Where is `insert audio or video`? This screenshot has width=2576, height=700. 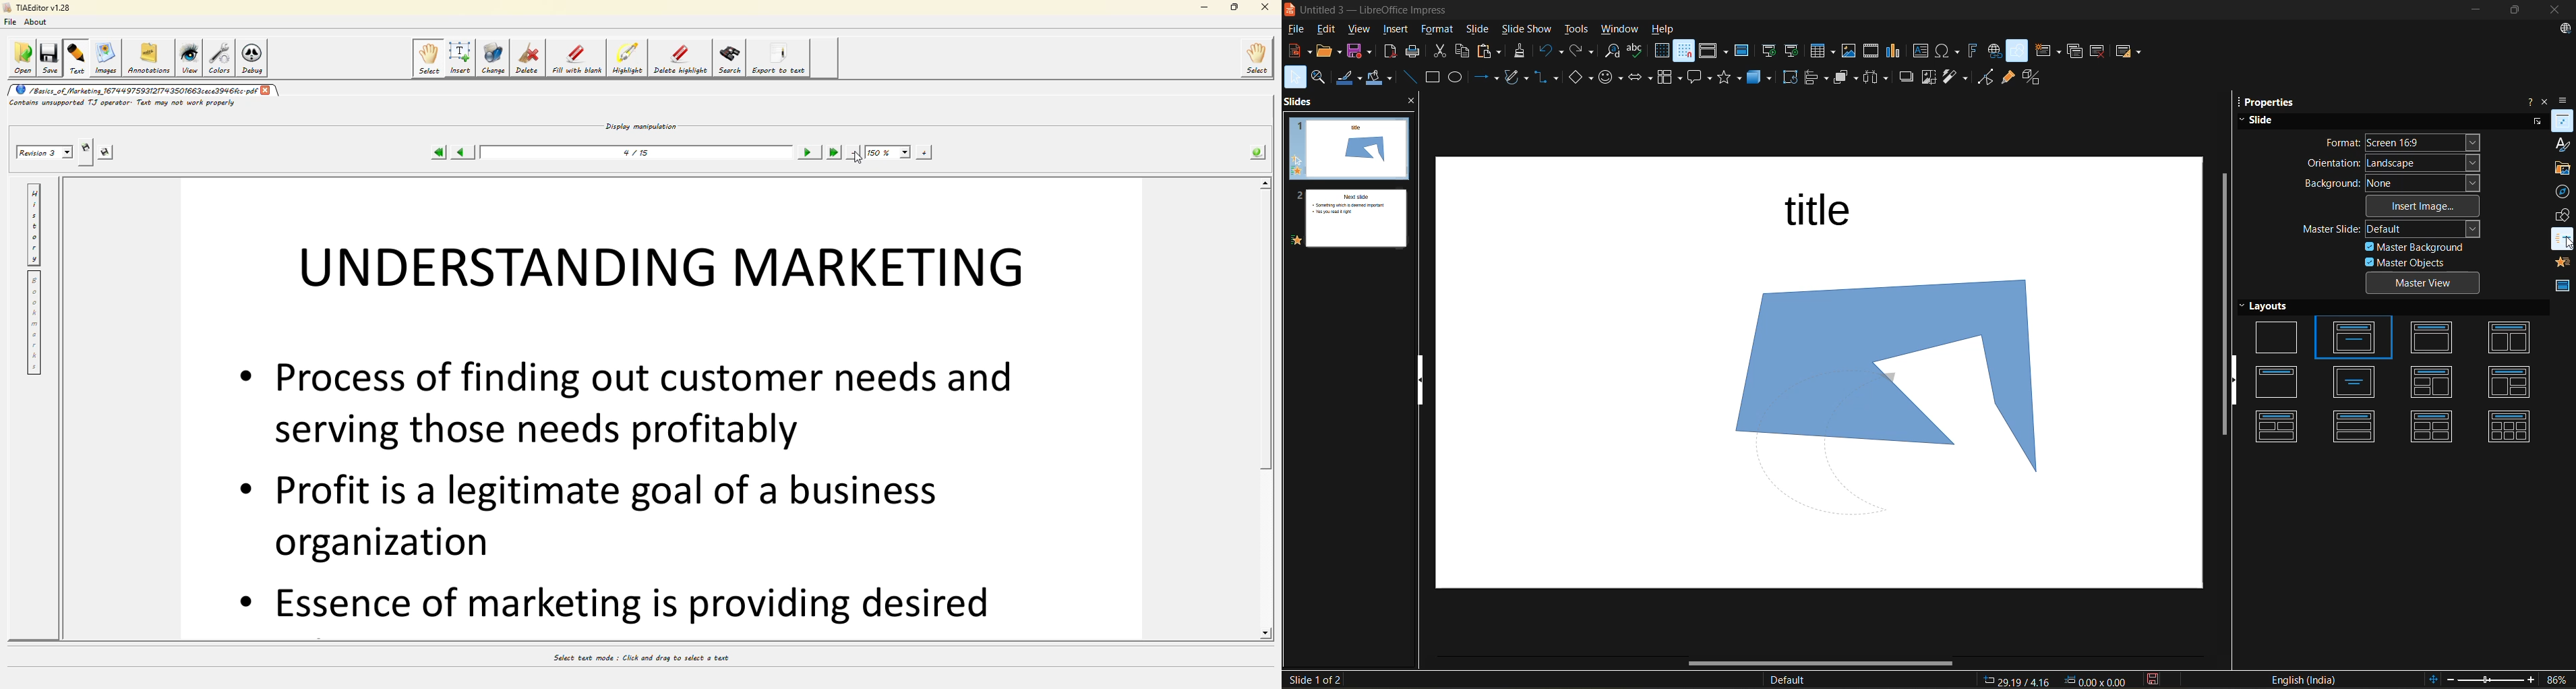 insert audio or video is located at coordinates (1873, 54).